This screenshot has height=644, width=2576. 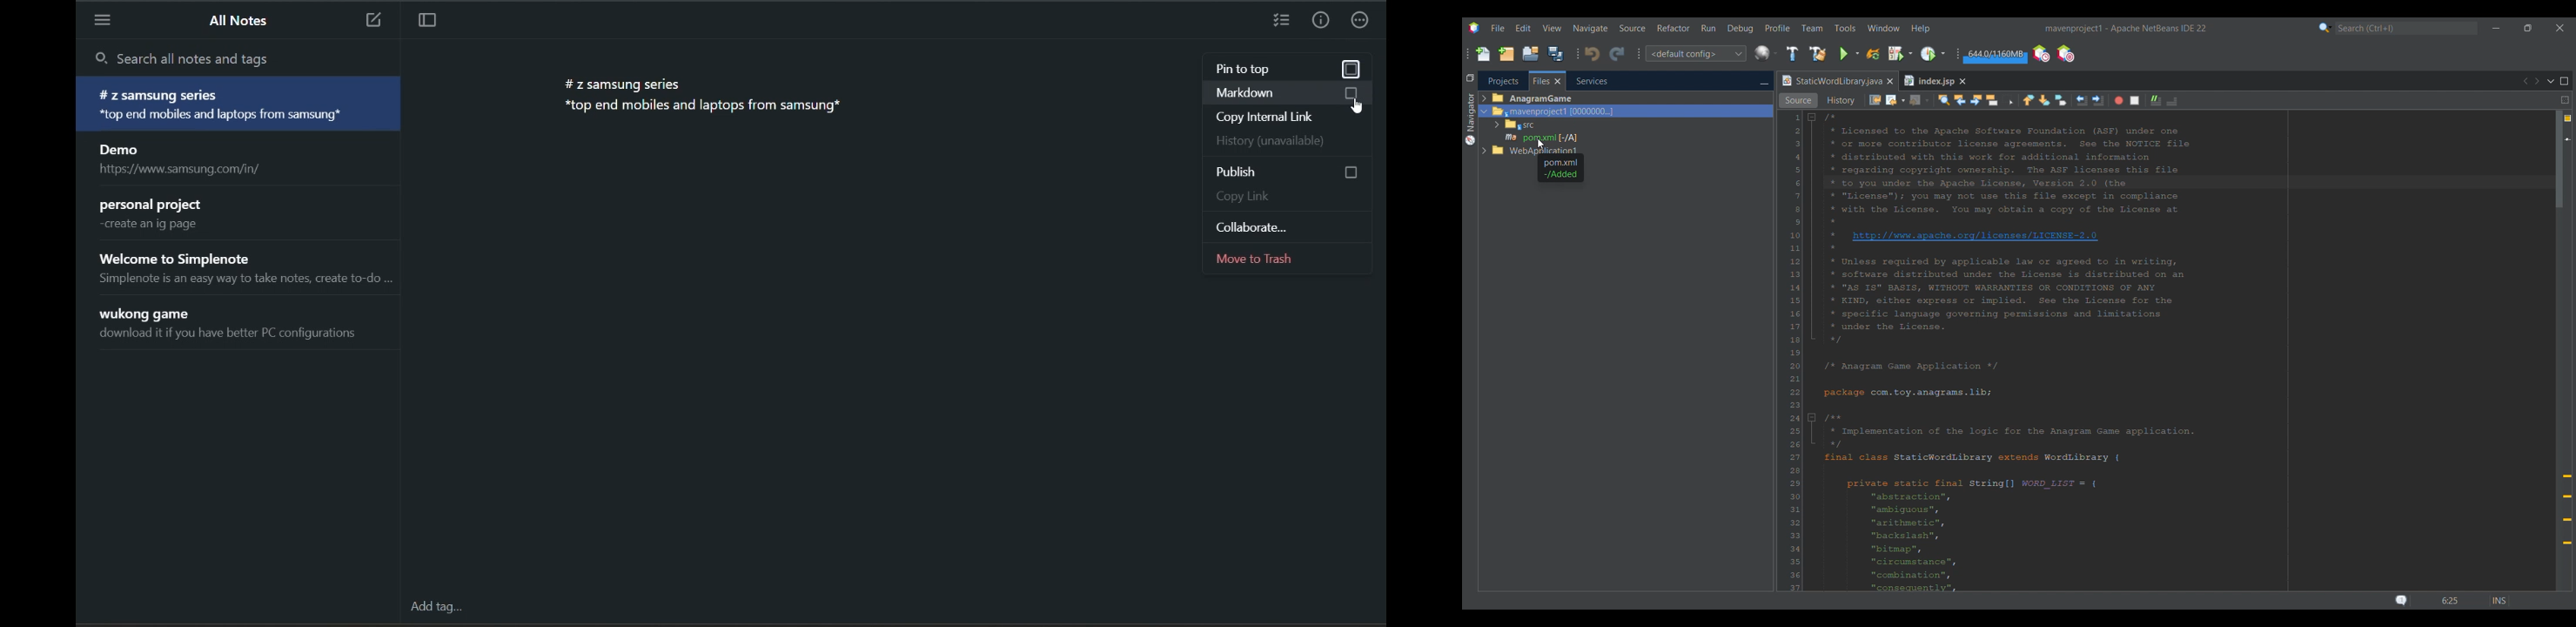 What do you see at coordinates (1286, 257) in the screenshot?
I see `move to trash` at bounding box center [1286, 257].